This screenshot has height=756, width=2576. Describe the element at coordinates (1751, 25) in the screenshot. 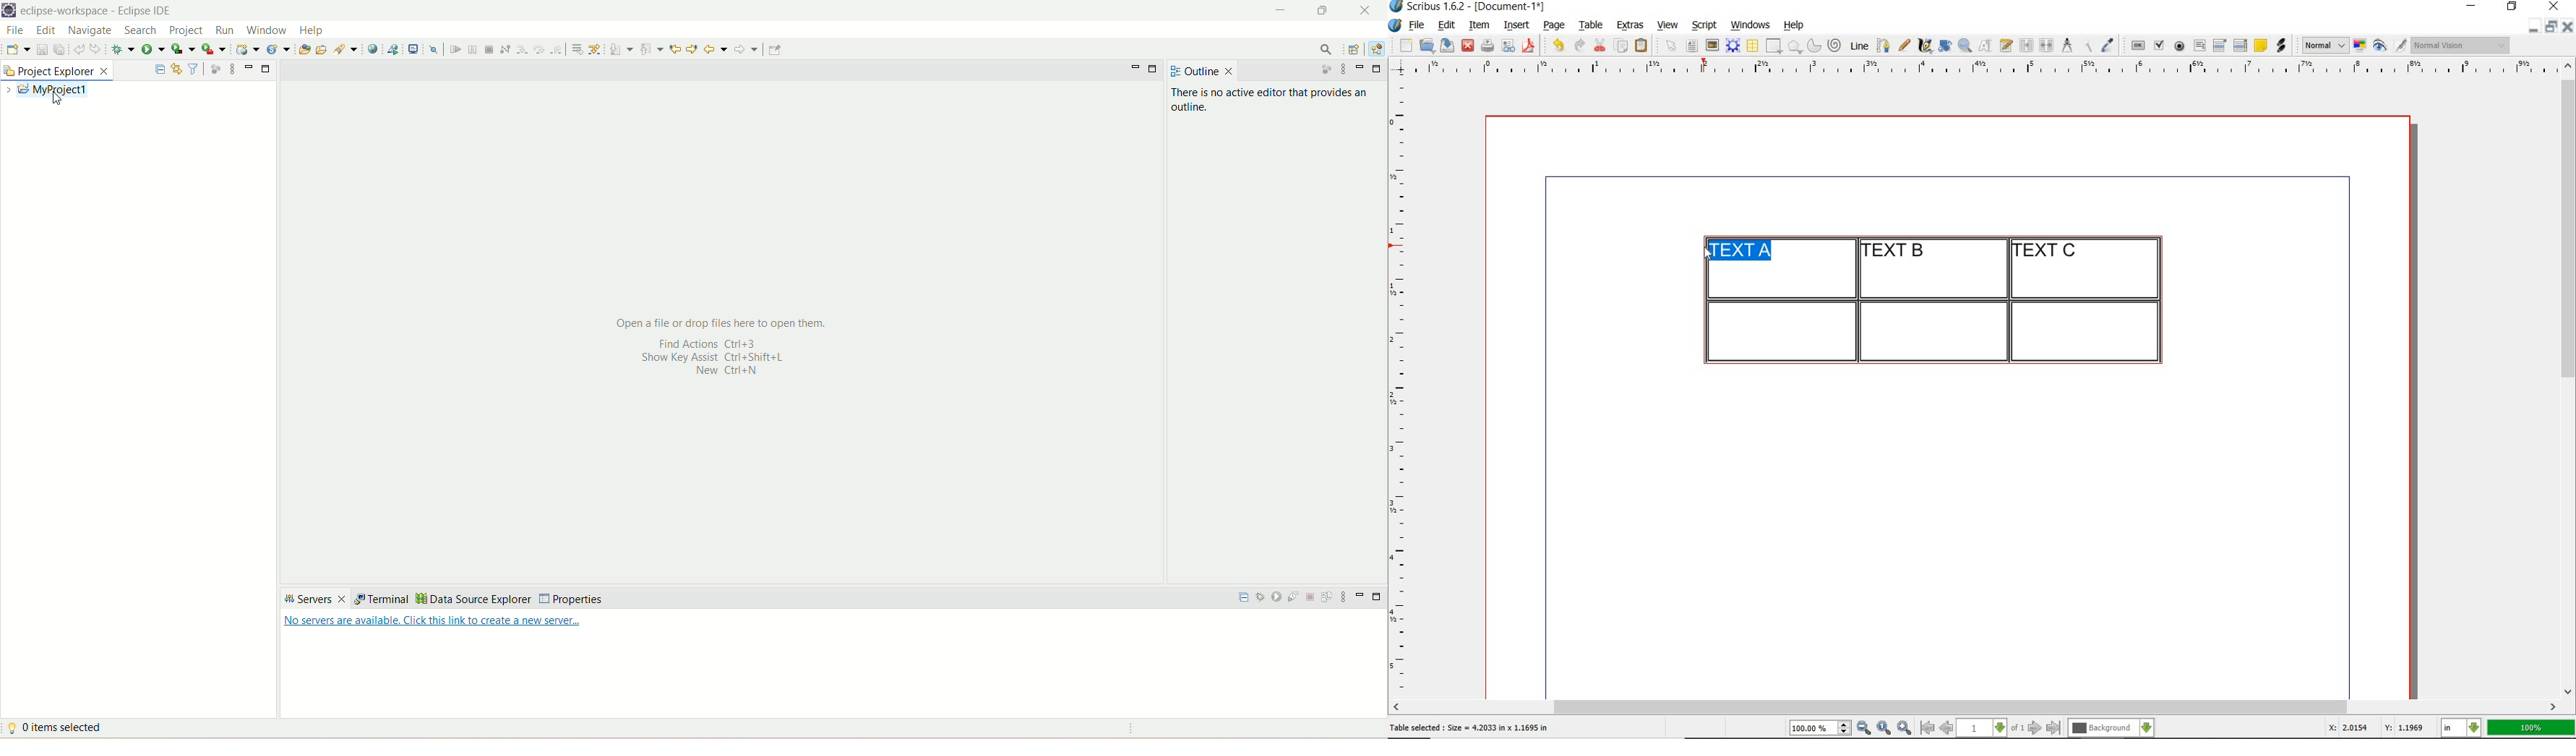

I see `windows` at that location.